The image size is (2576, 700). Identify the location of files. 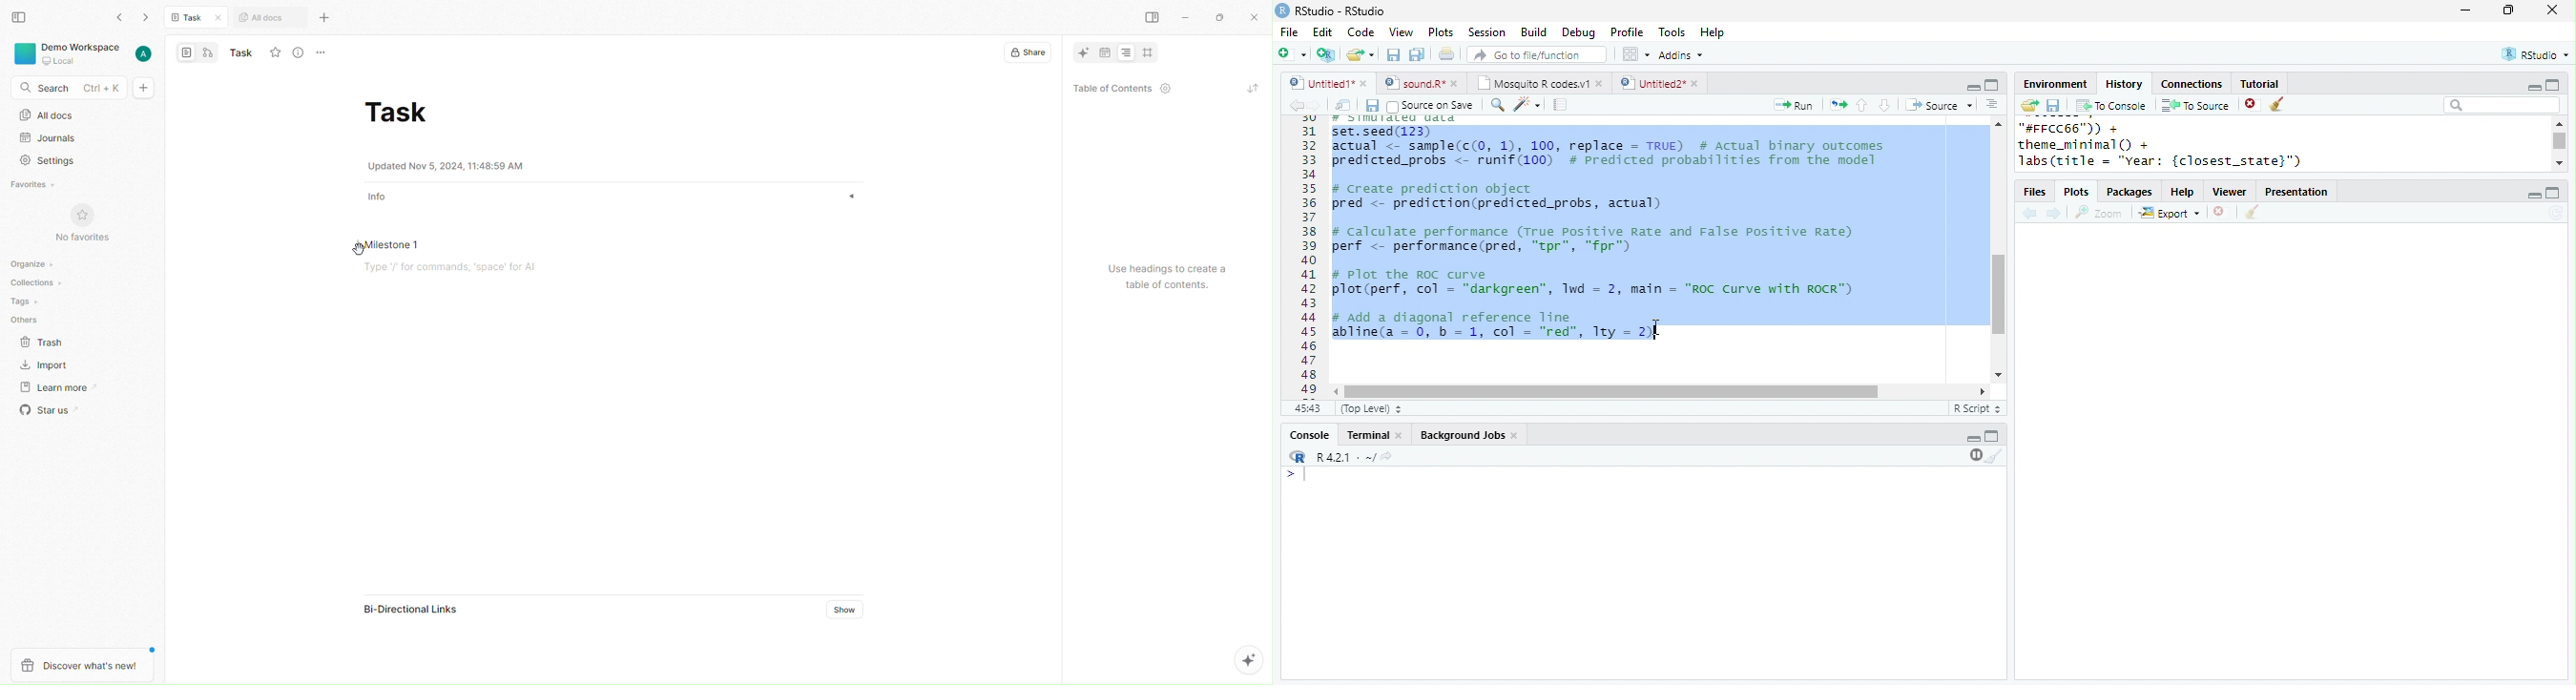
(2036, 193).